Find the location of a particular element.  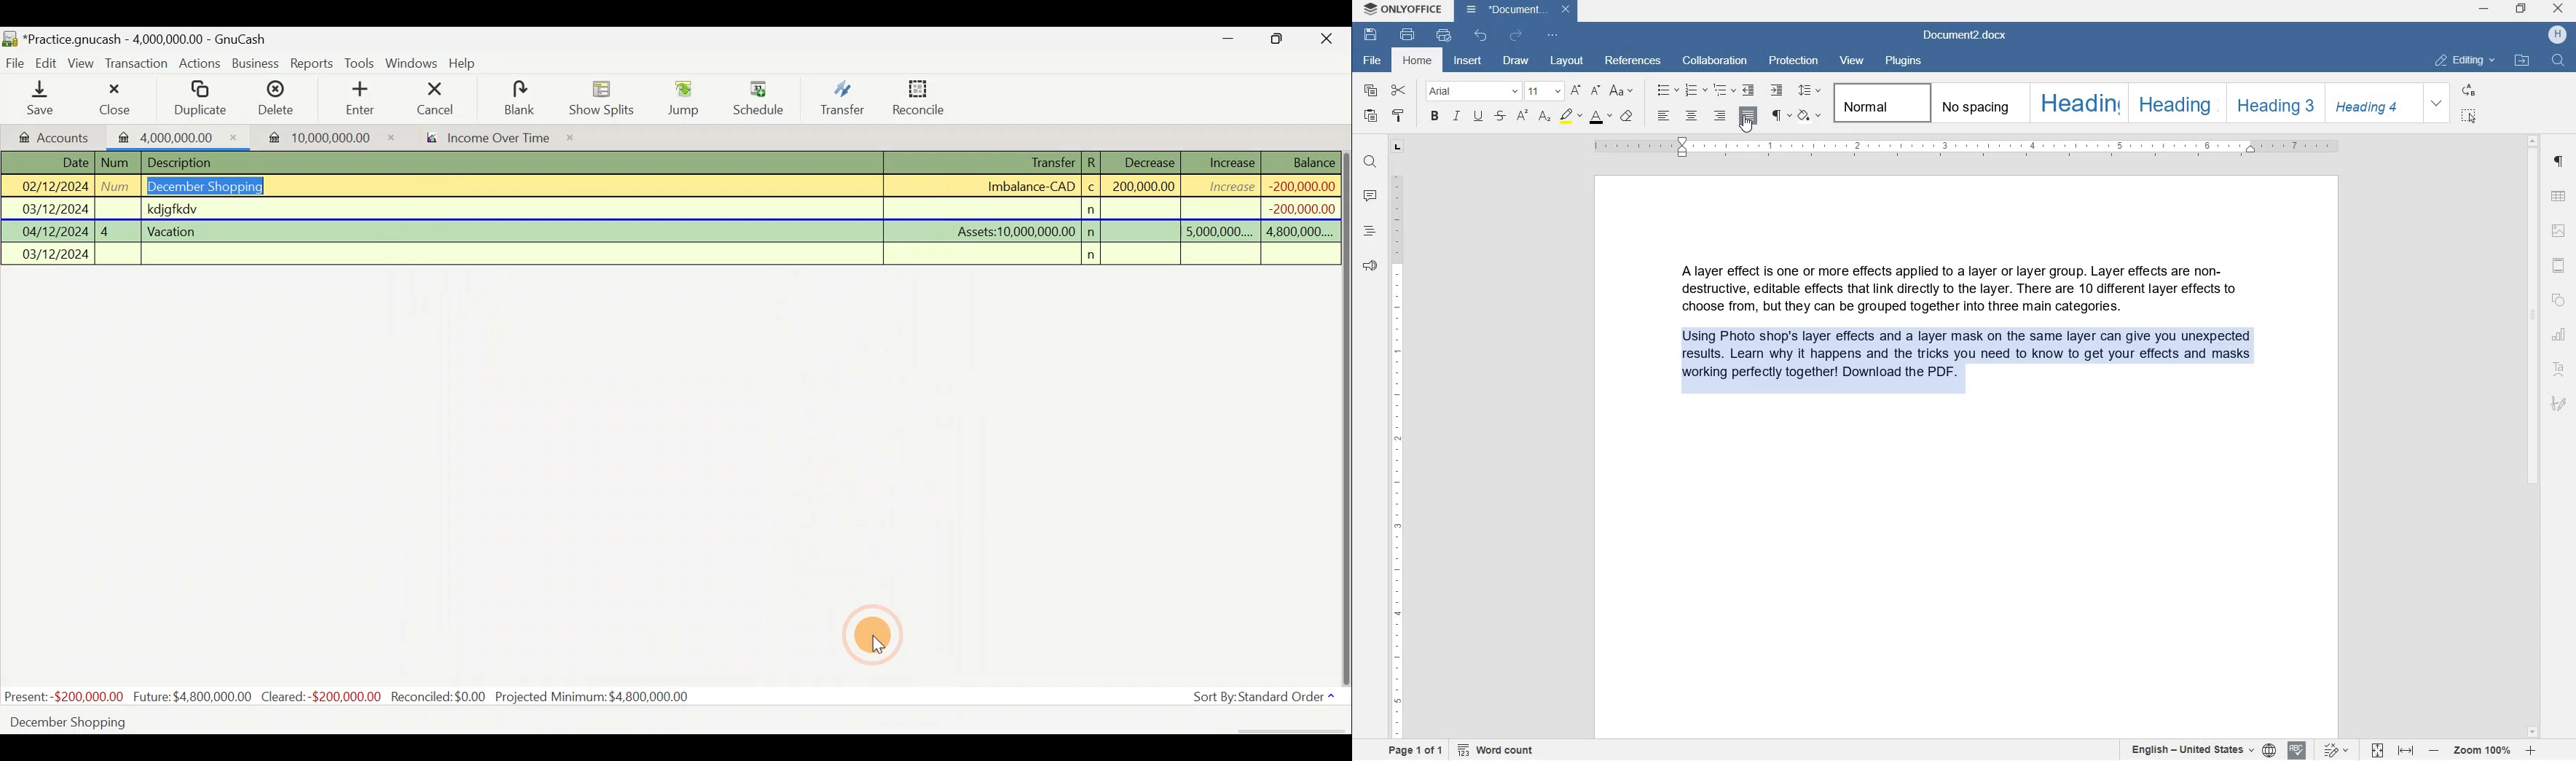

PROTECTION is located at coordinates (1794, 61).